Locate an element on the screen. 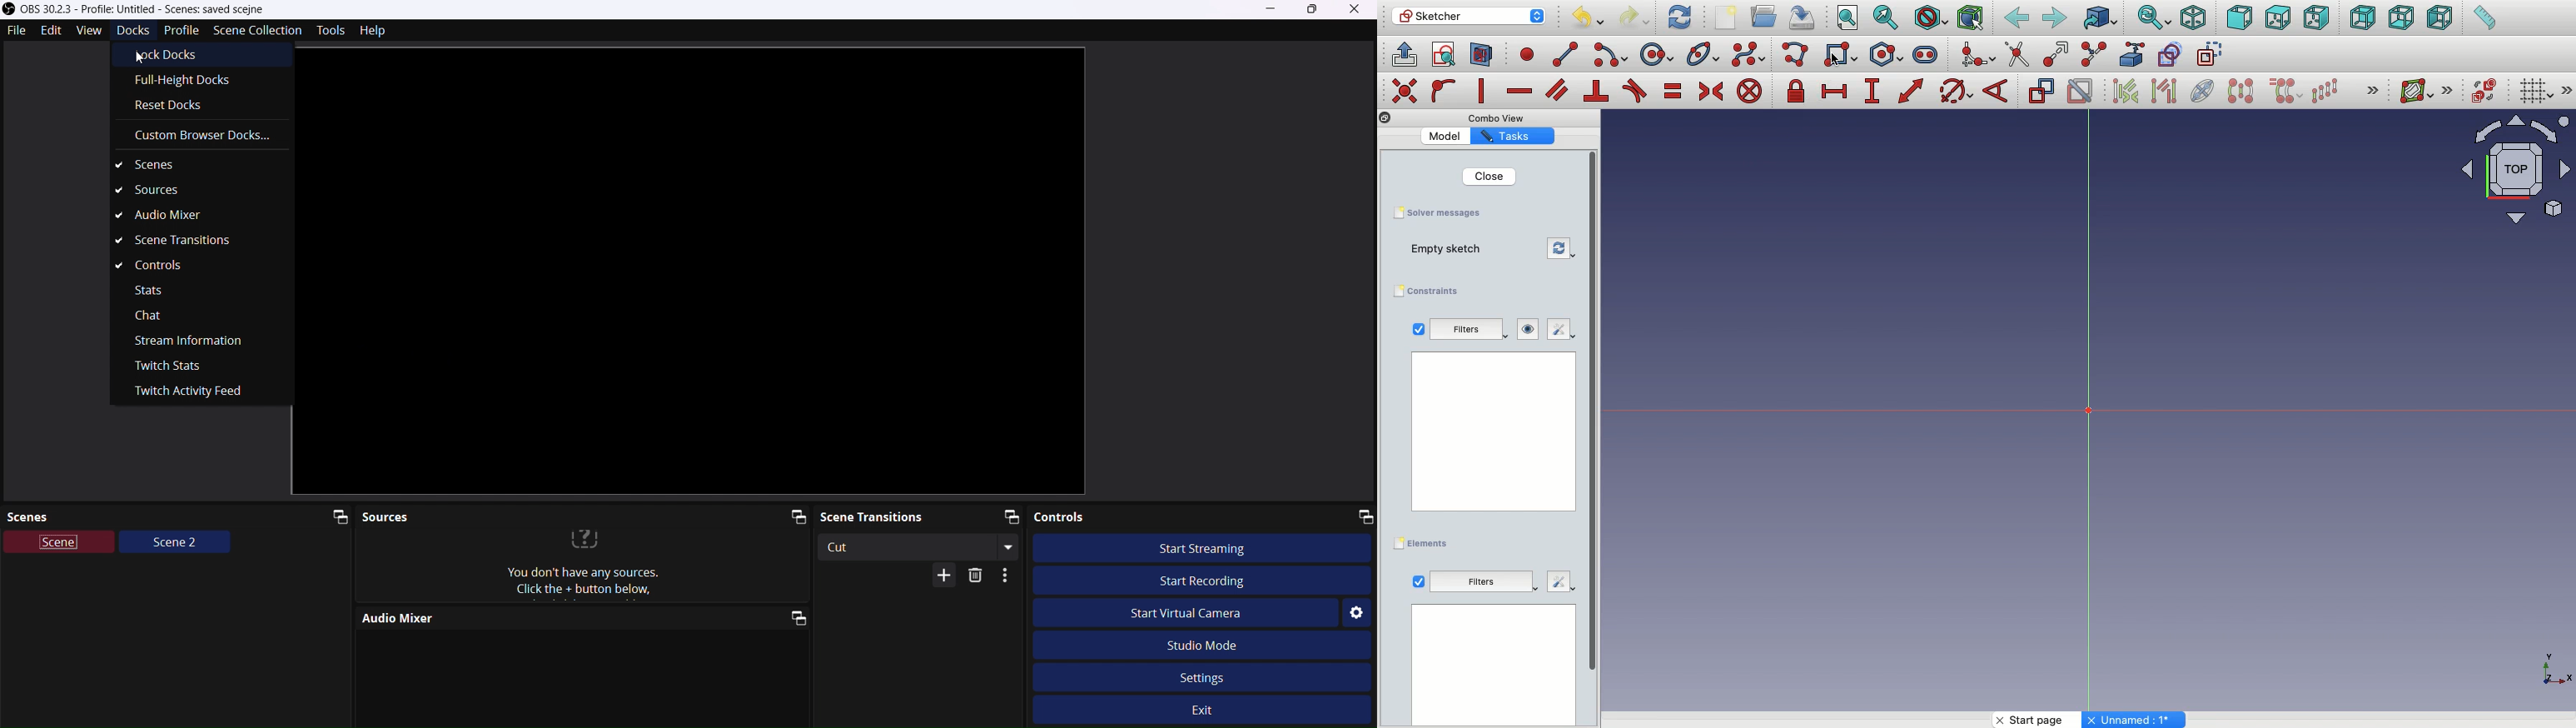 Image resolution: width=2576 pixels, height=728 pixels. dock panel is located at coordinates (789, 620).